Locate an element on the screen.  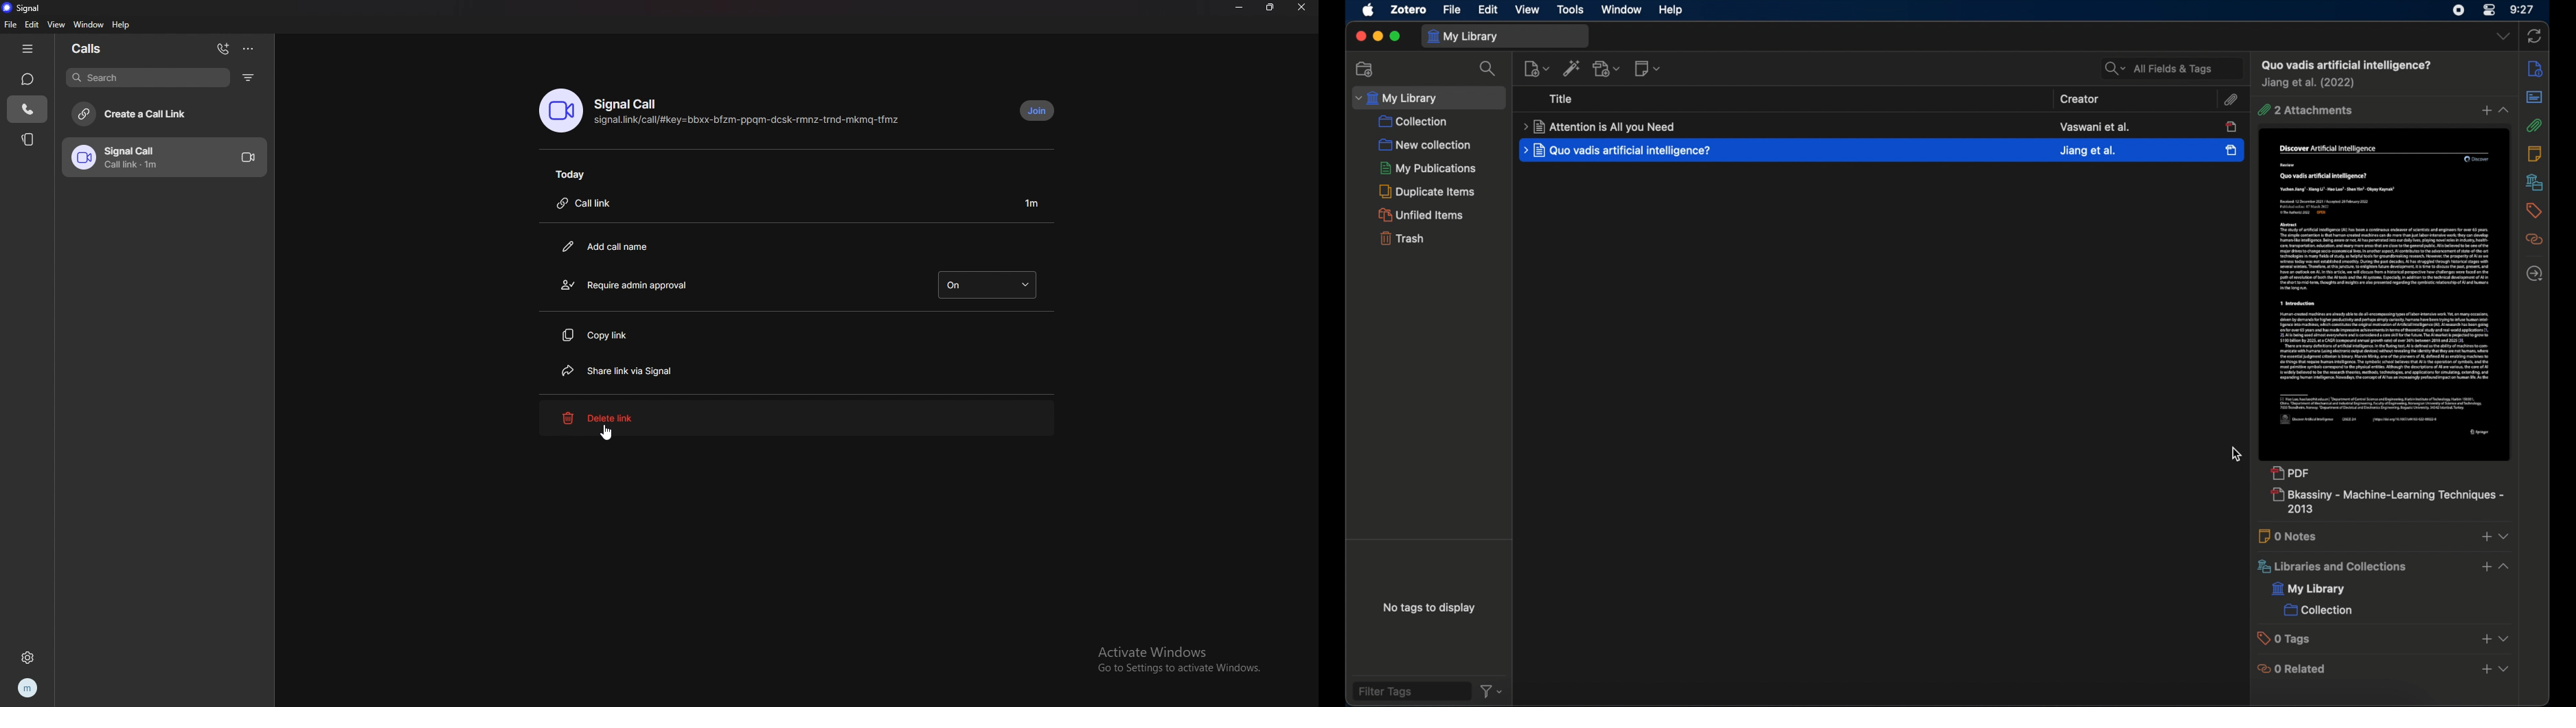
filter tags field is located at coordinates (1410, 691).